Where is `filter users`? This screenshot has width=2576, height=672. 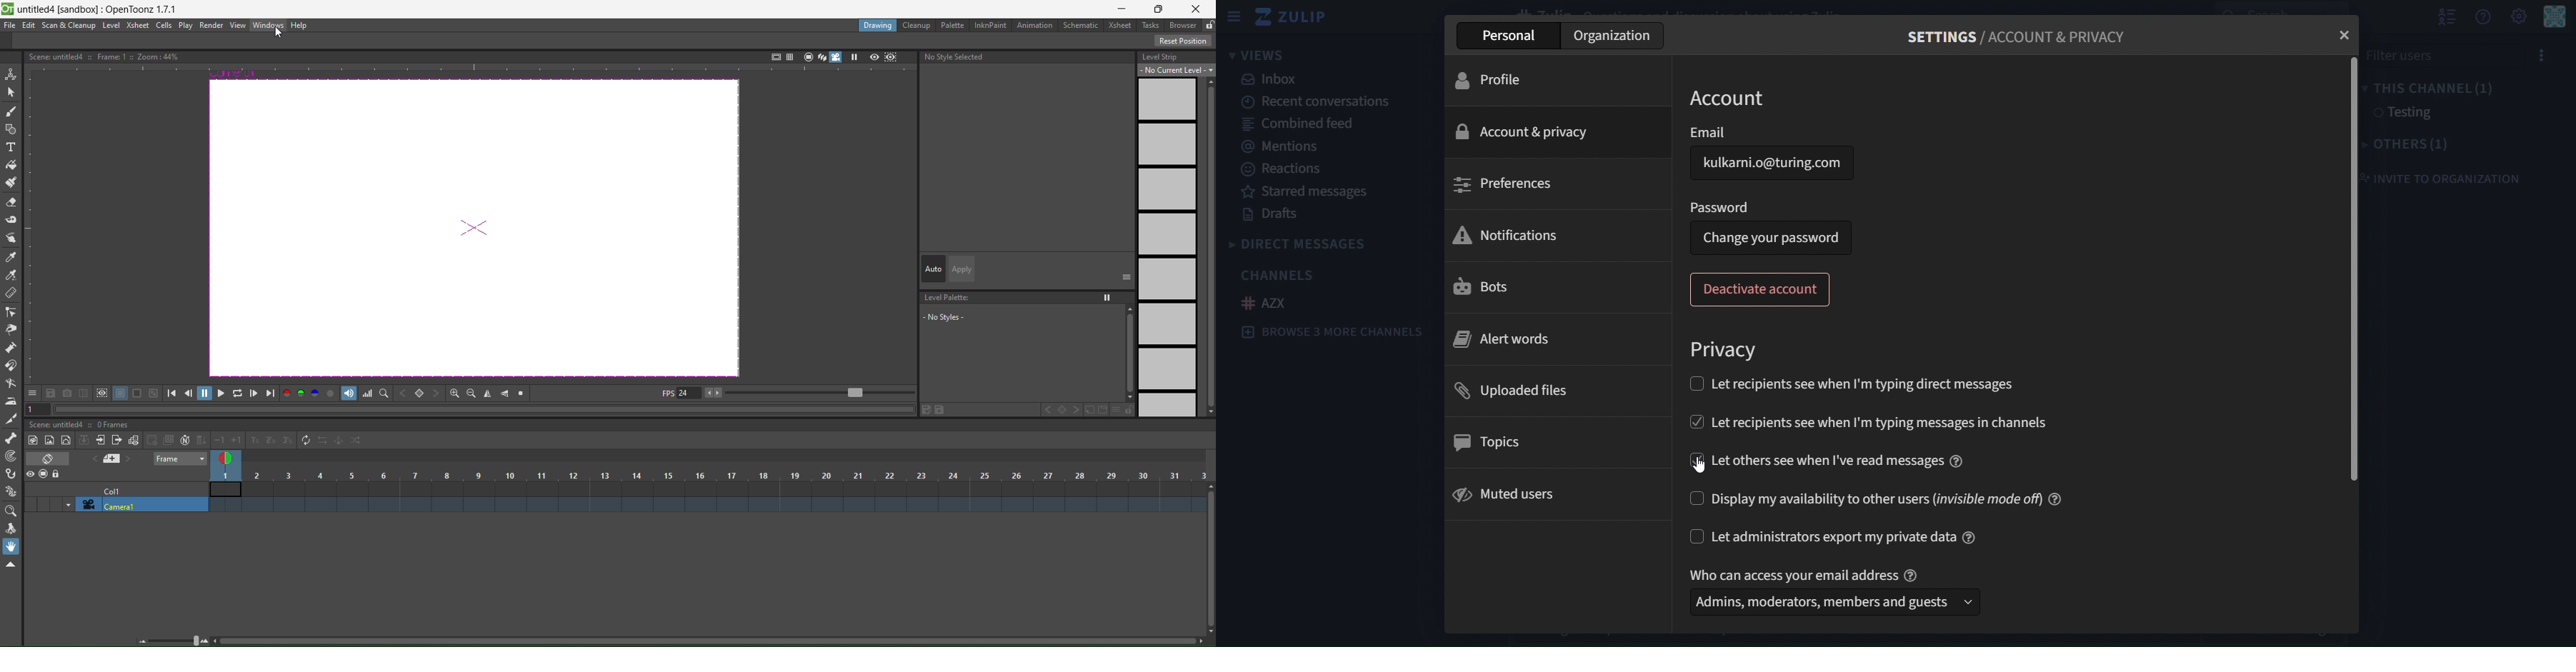 filter users is located at coordinates (2437, 56).